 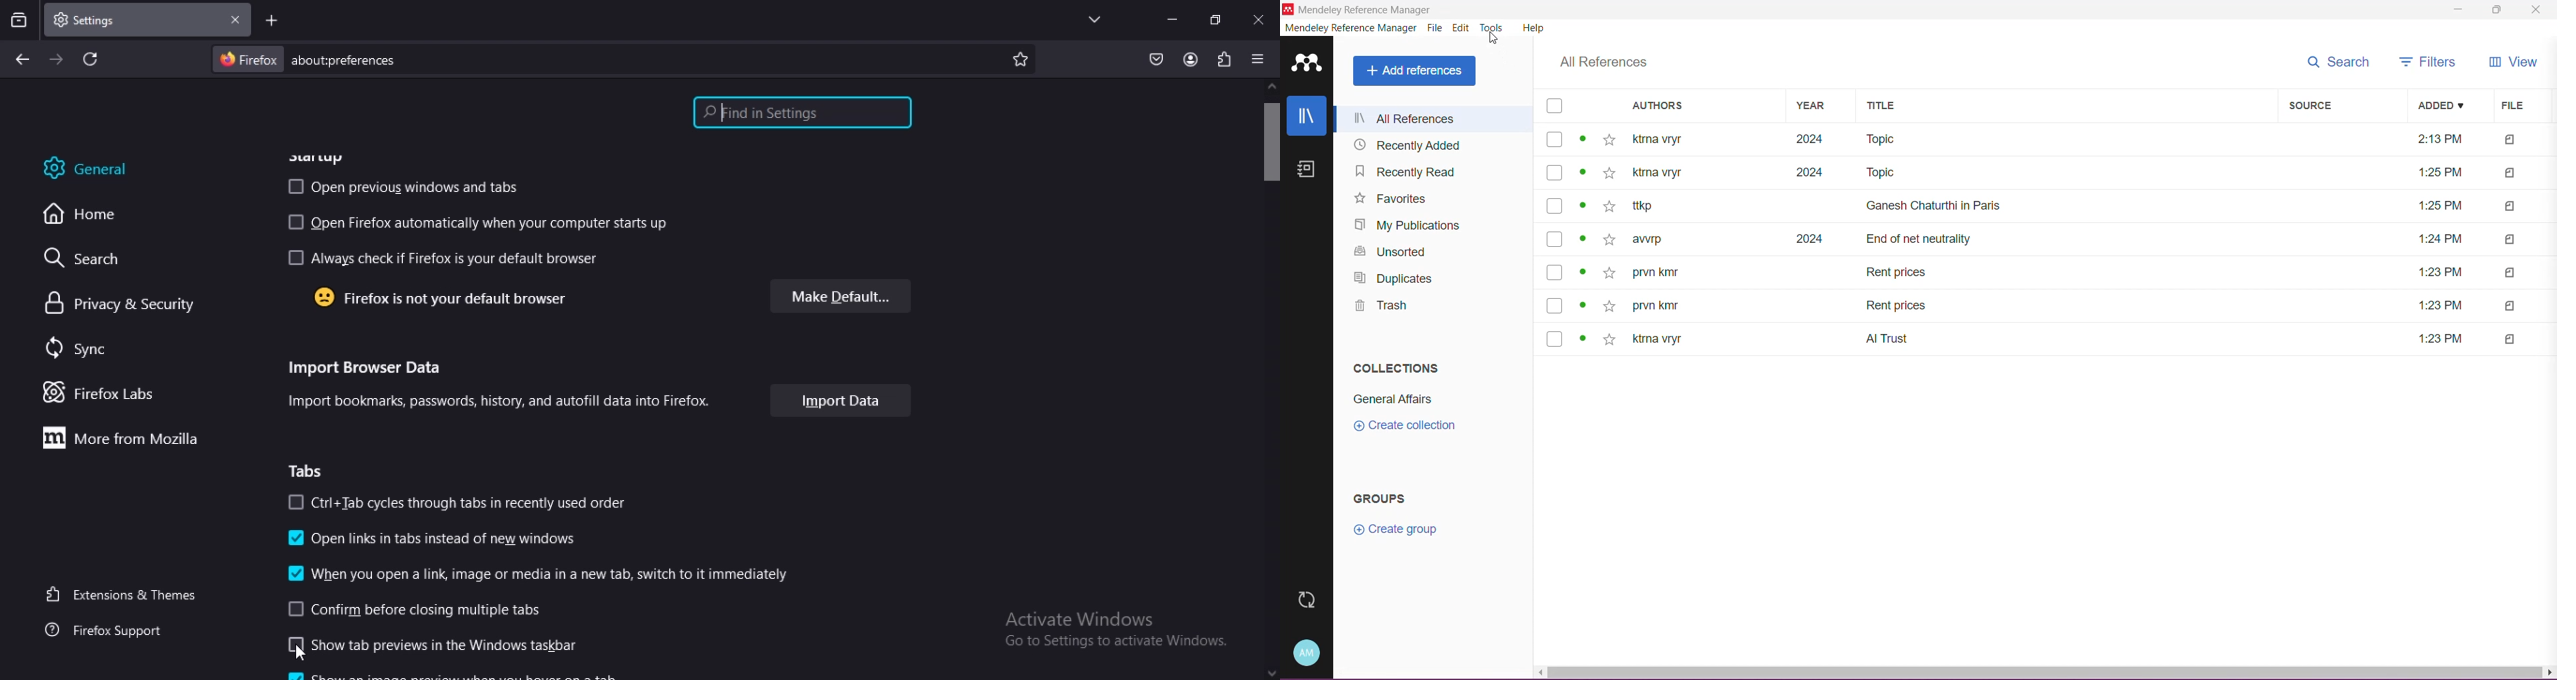 What do you see at coordinates (842, 402) in the screenshot?
I see `import data` at bounding box center [842, 402].